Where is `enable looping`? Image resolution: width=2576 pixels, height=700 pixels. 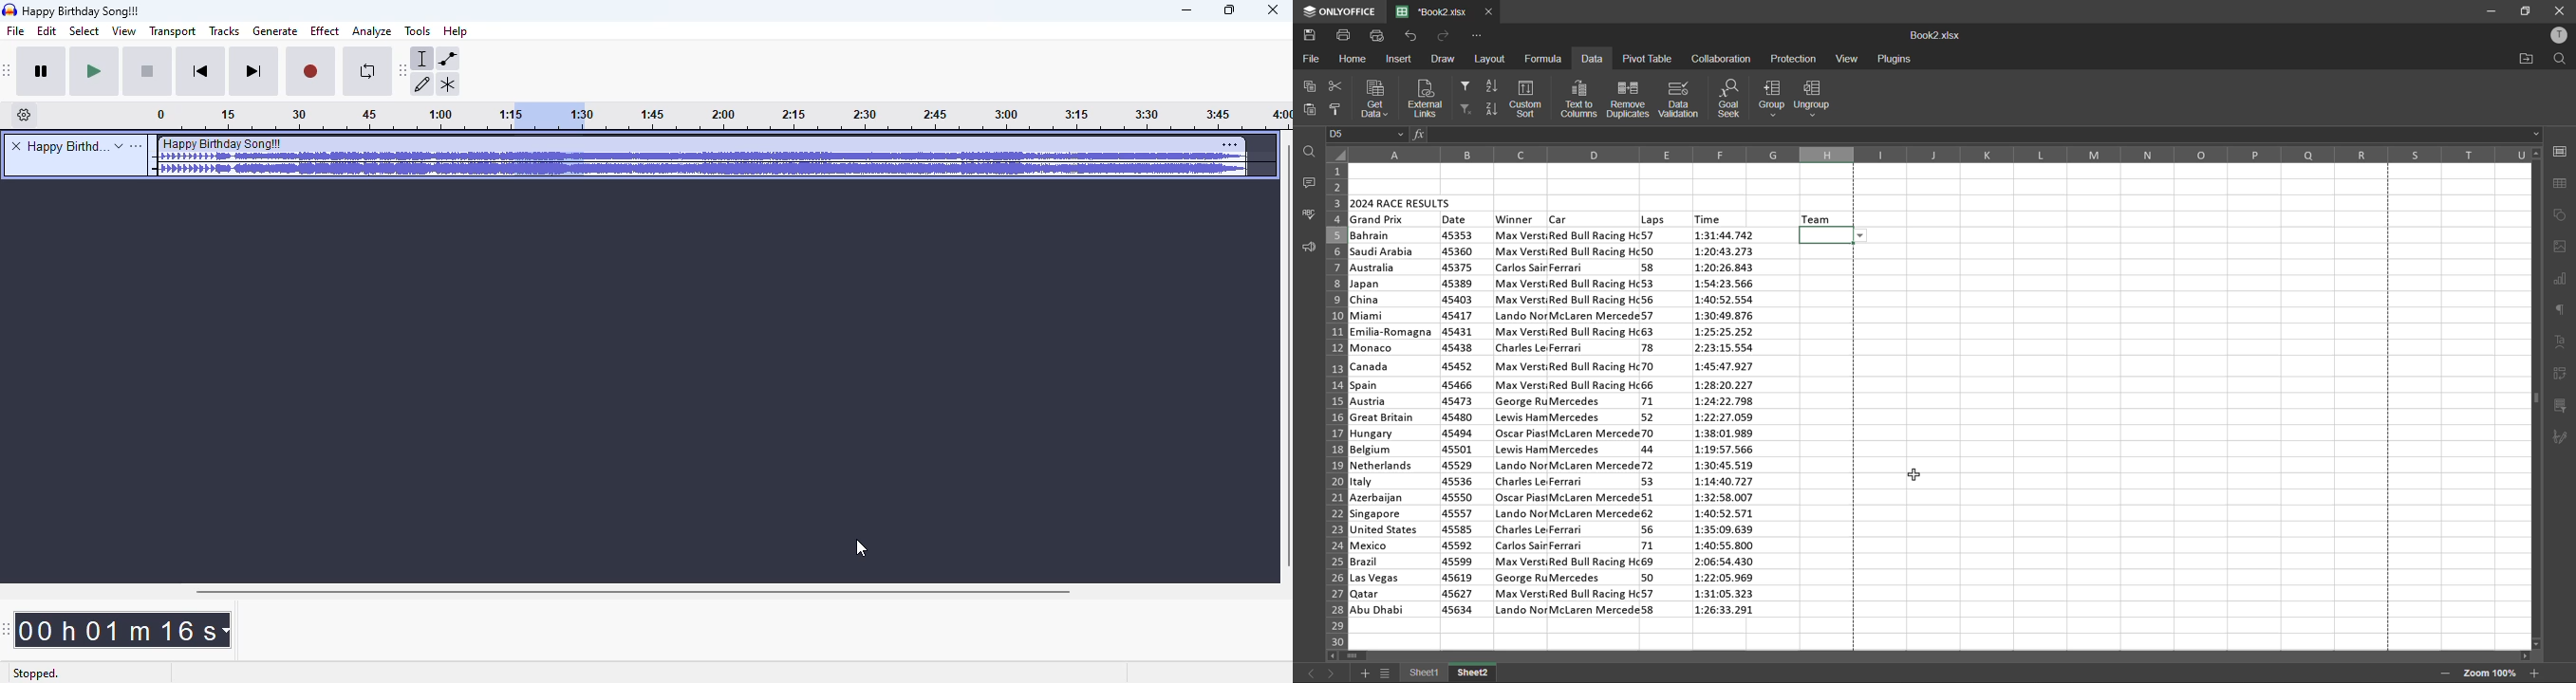
enable looping is located at coordinates (364, 73).